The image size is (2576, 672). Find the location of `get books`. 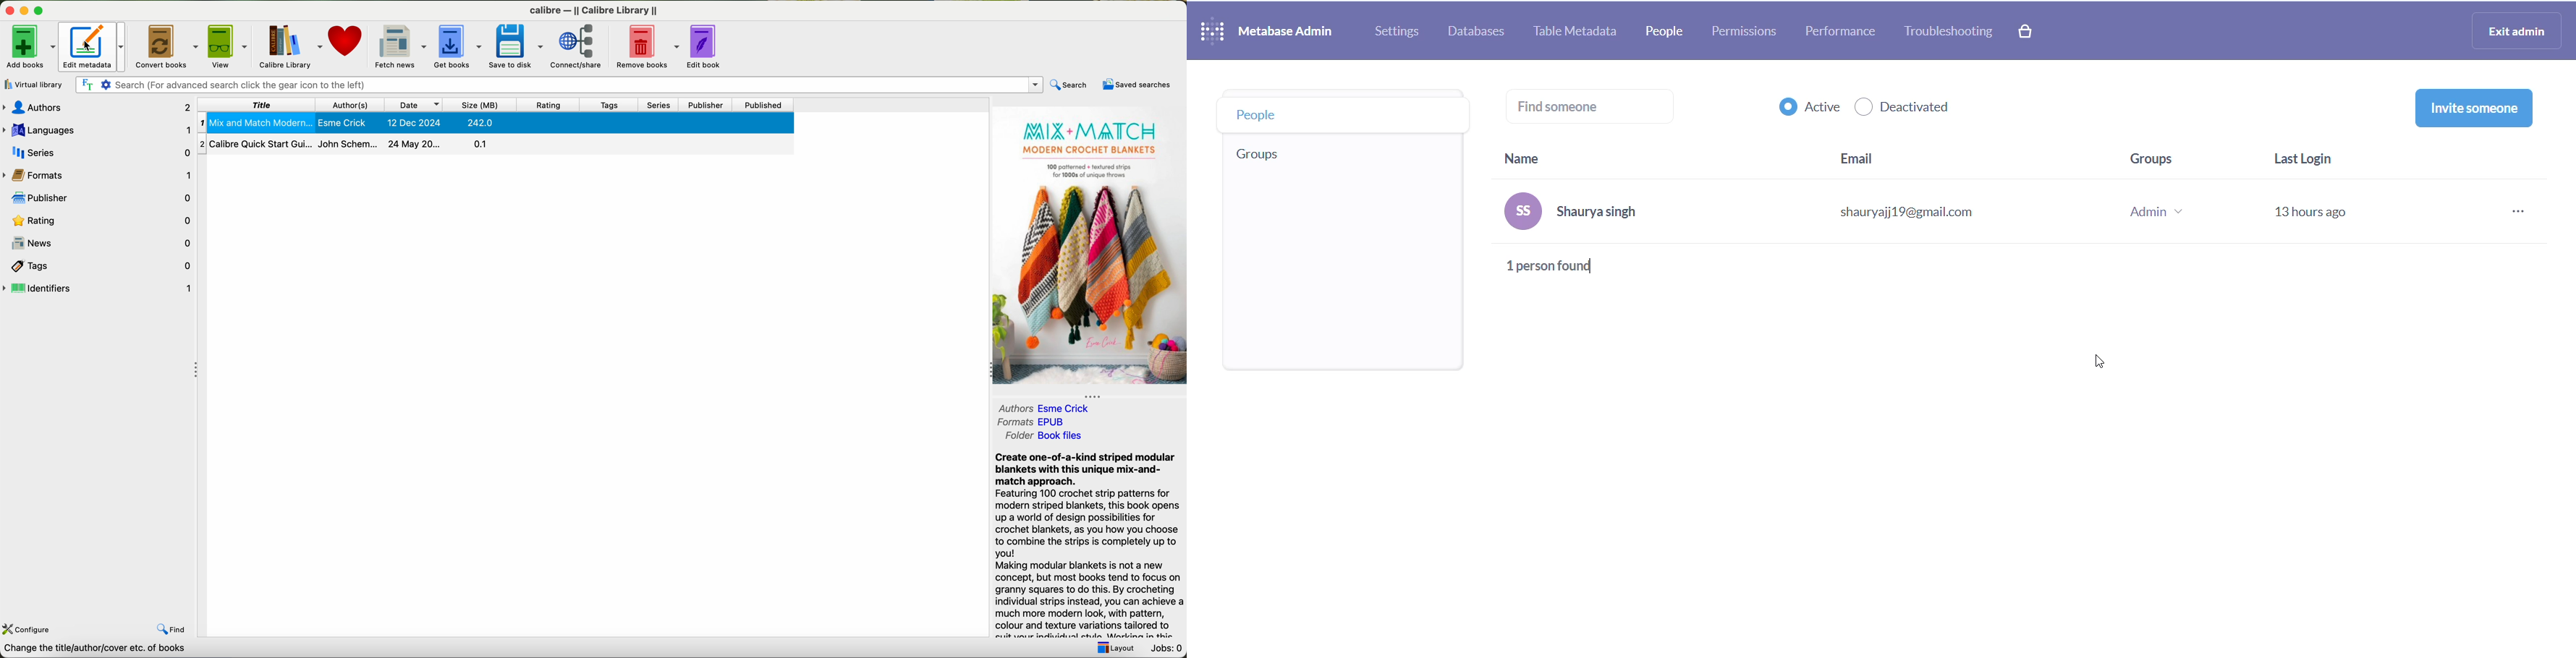

get books is located at coordinates (459, 45).